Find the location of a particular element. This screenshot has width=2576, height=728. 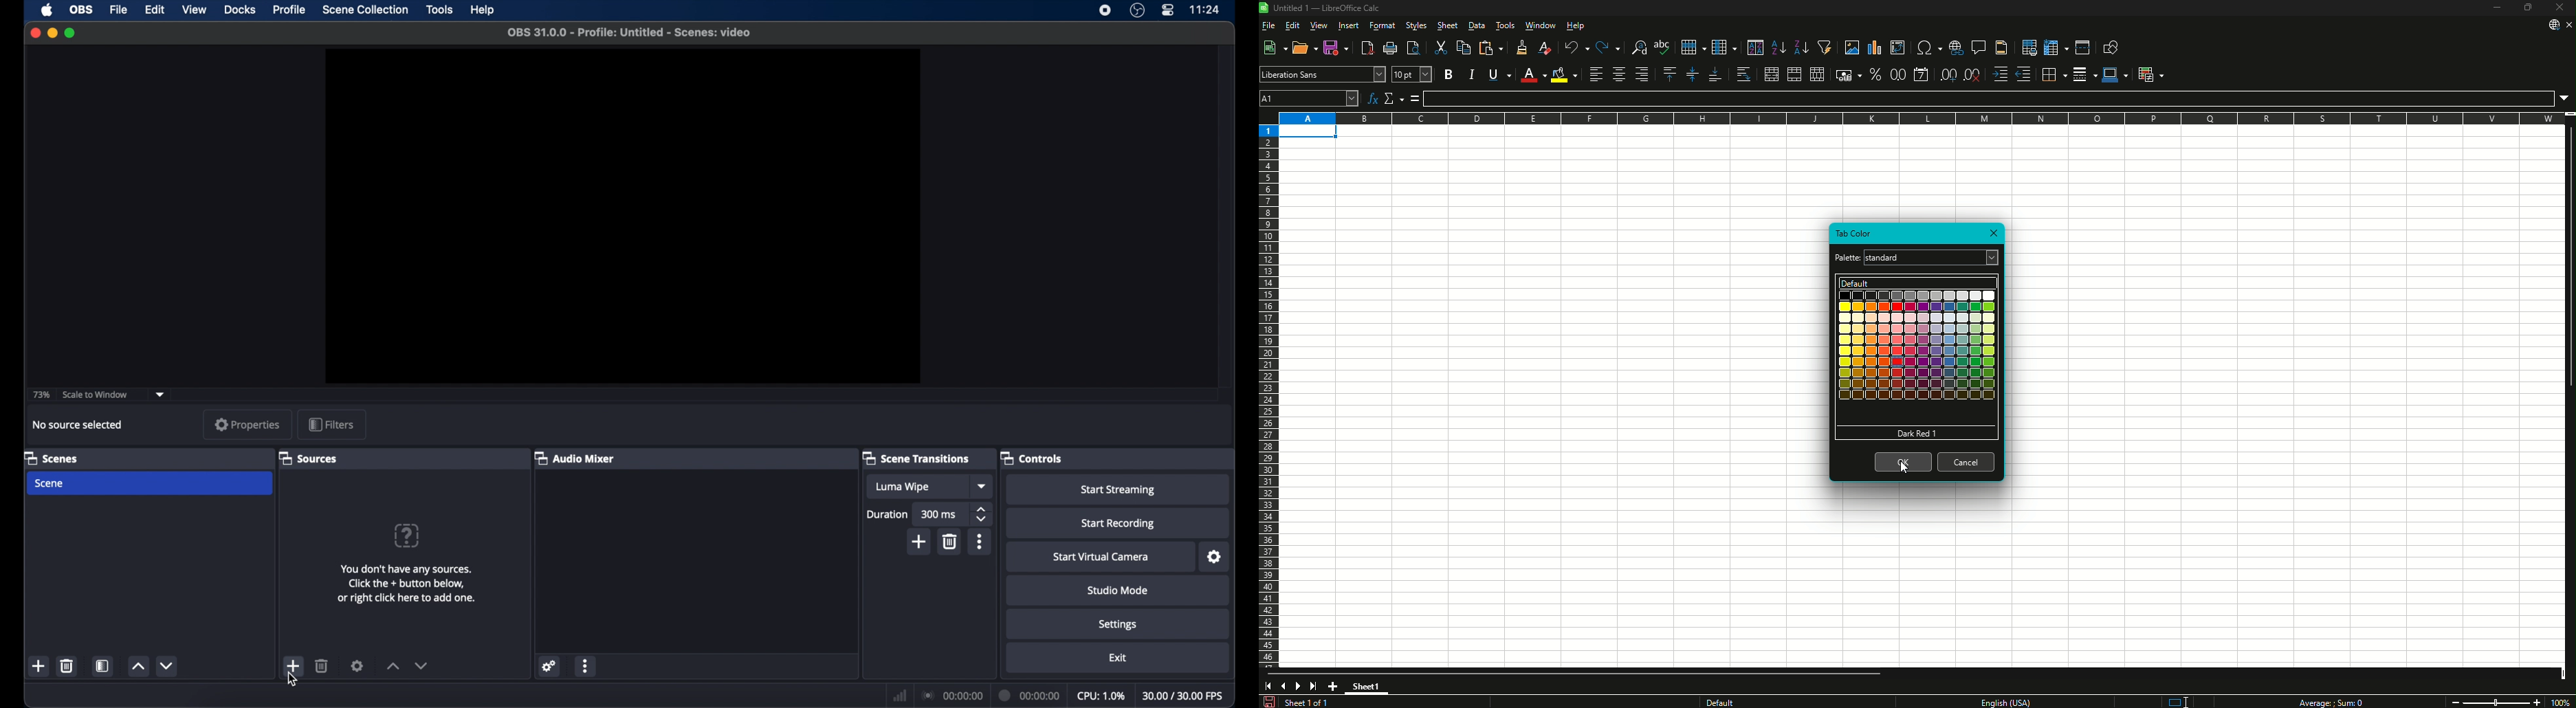

Undo is located at coordinates (1577, 47).